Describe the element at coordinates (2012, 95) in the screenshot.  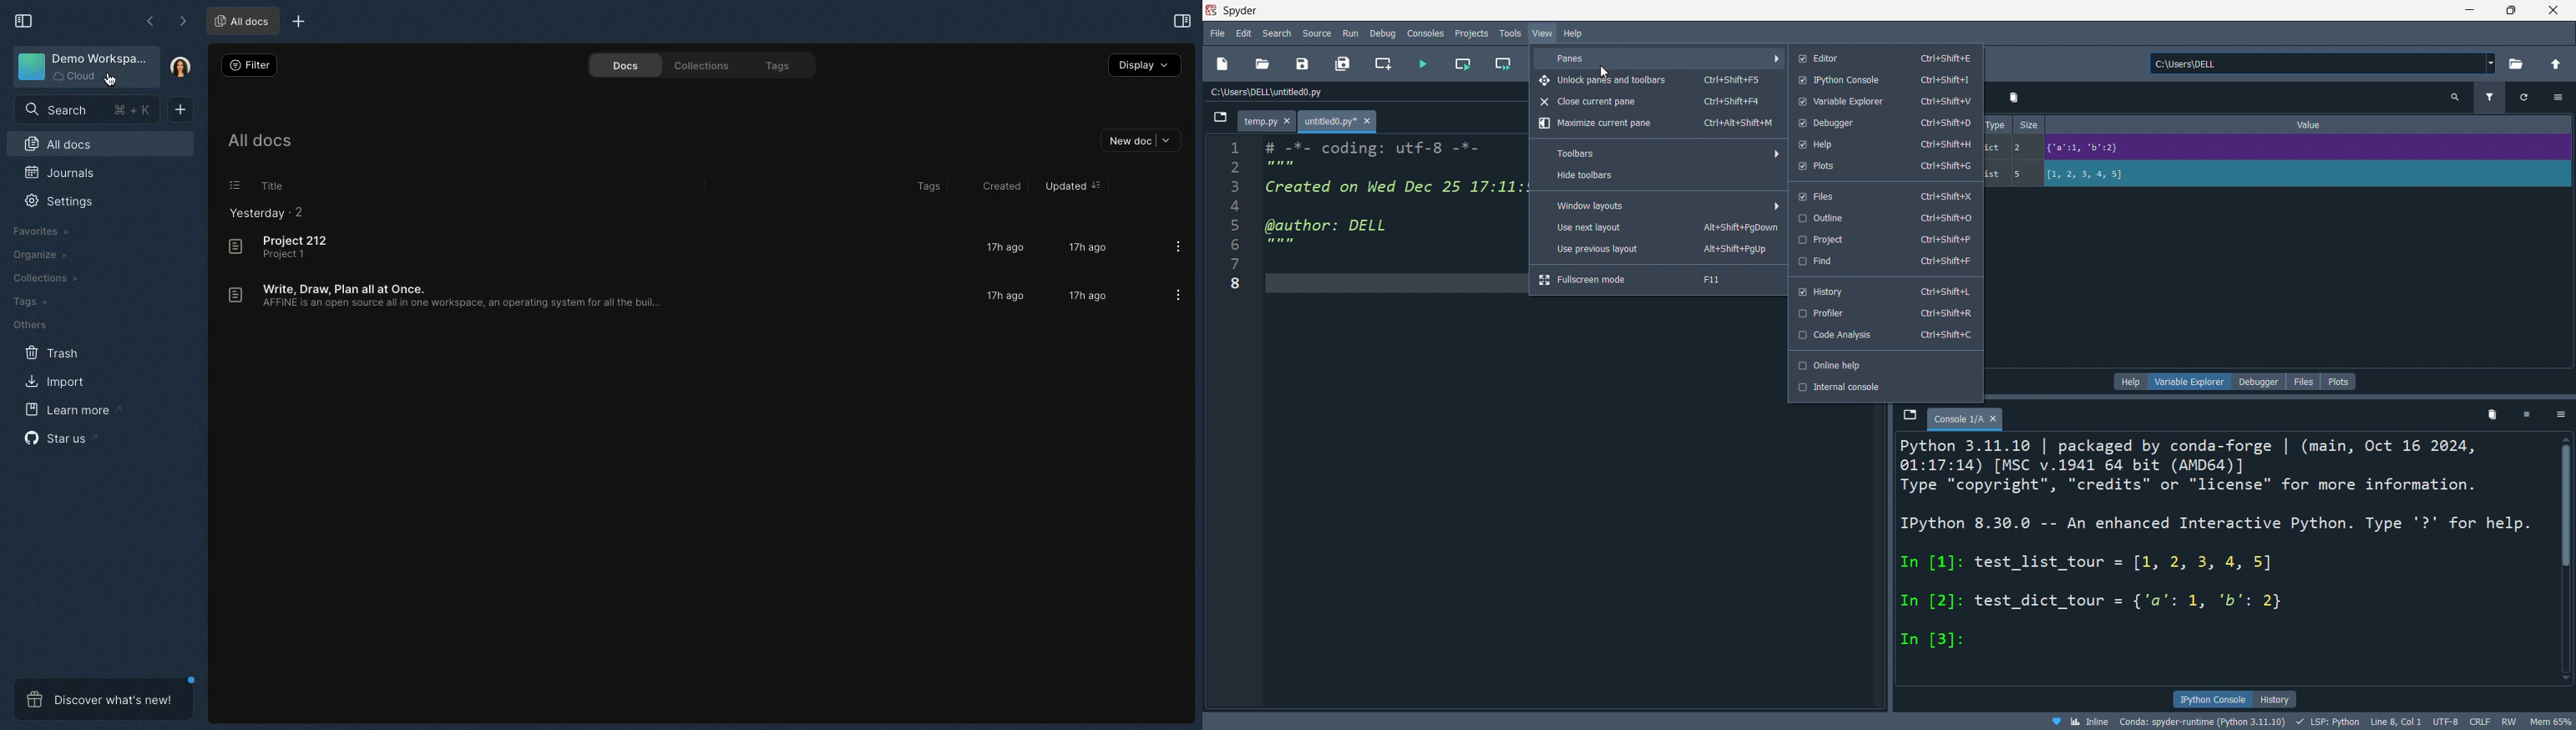
I see `delete` at that location.